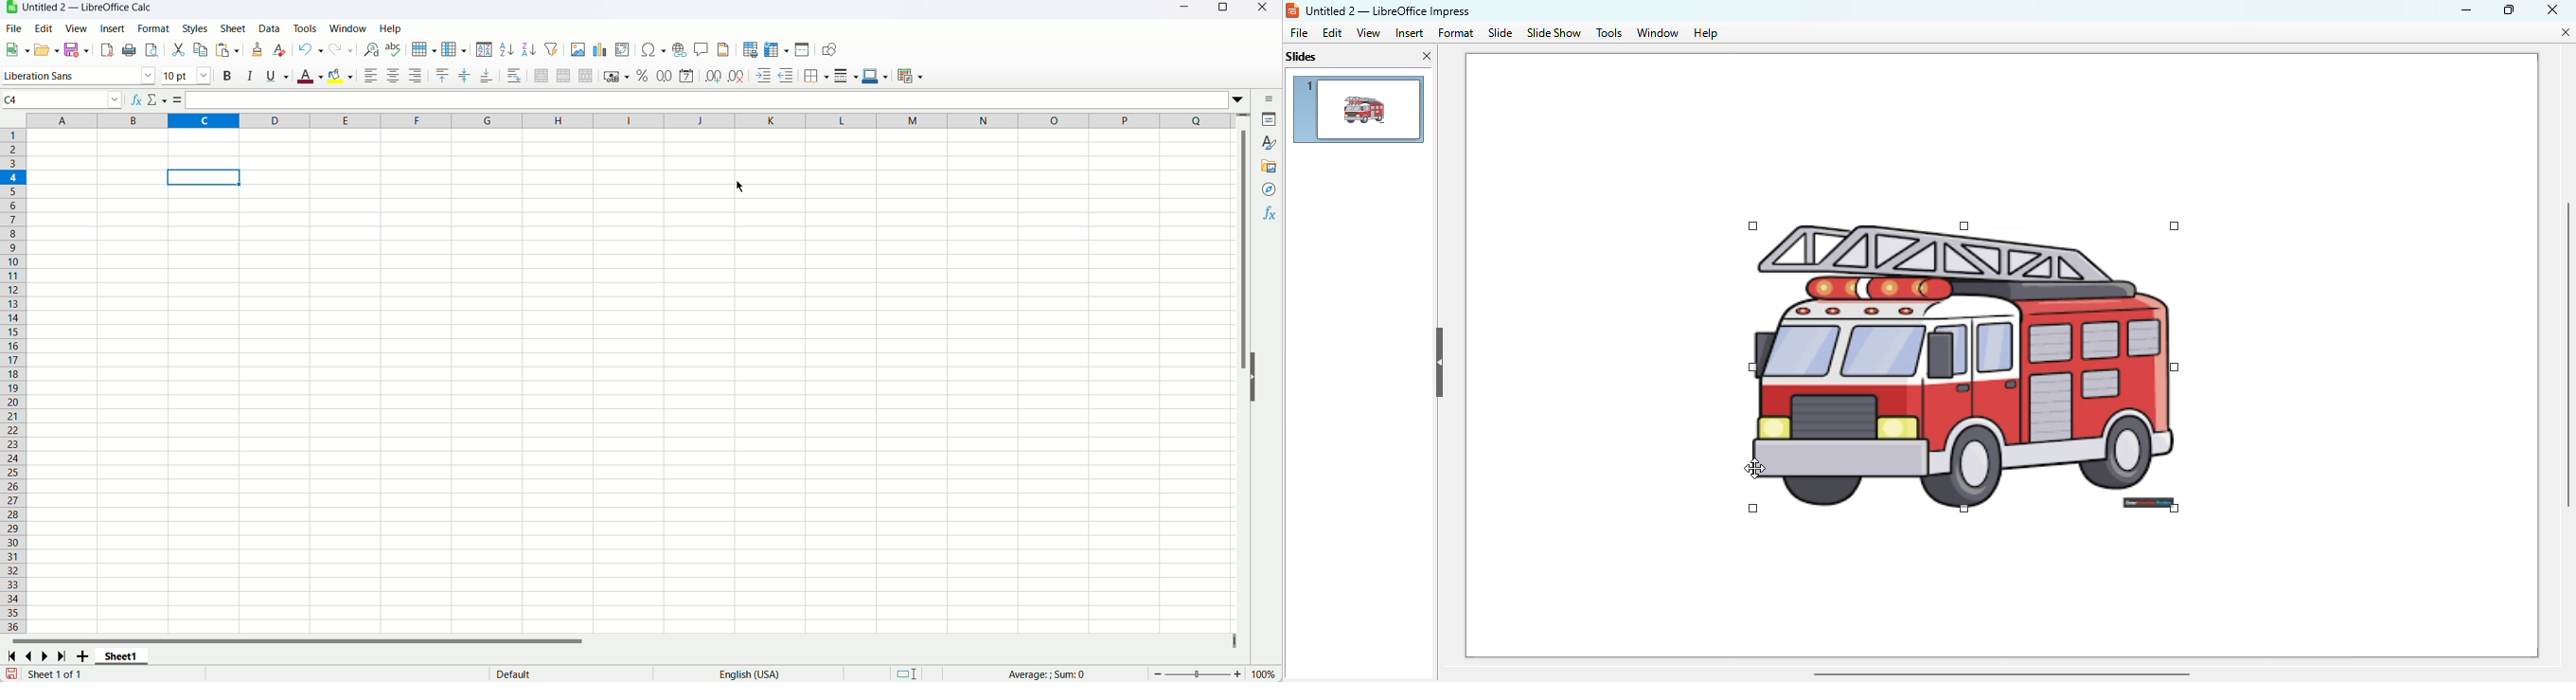 The image size is (2576, 700). What do you see at coordinates (1874, 225) in the screenshot?
I see `corner handles` at bounding box center [1874, 225].